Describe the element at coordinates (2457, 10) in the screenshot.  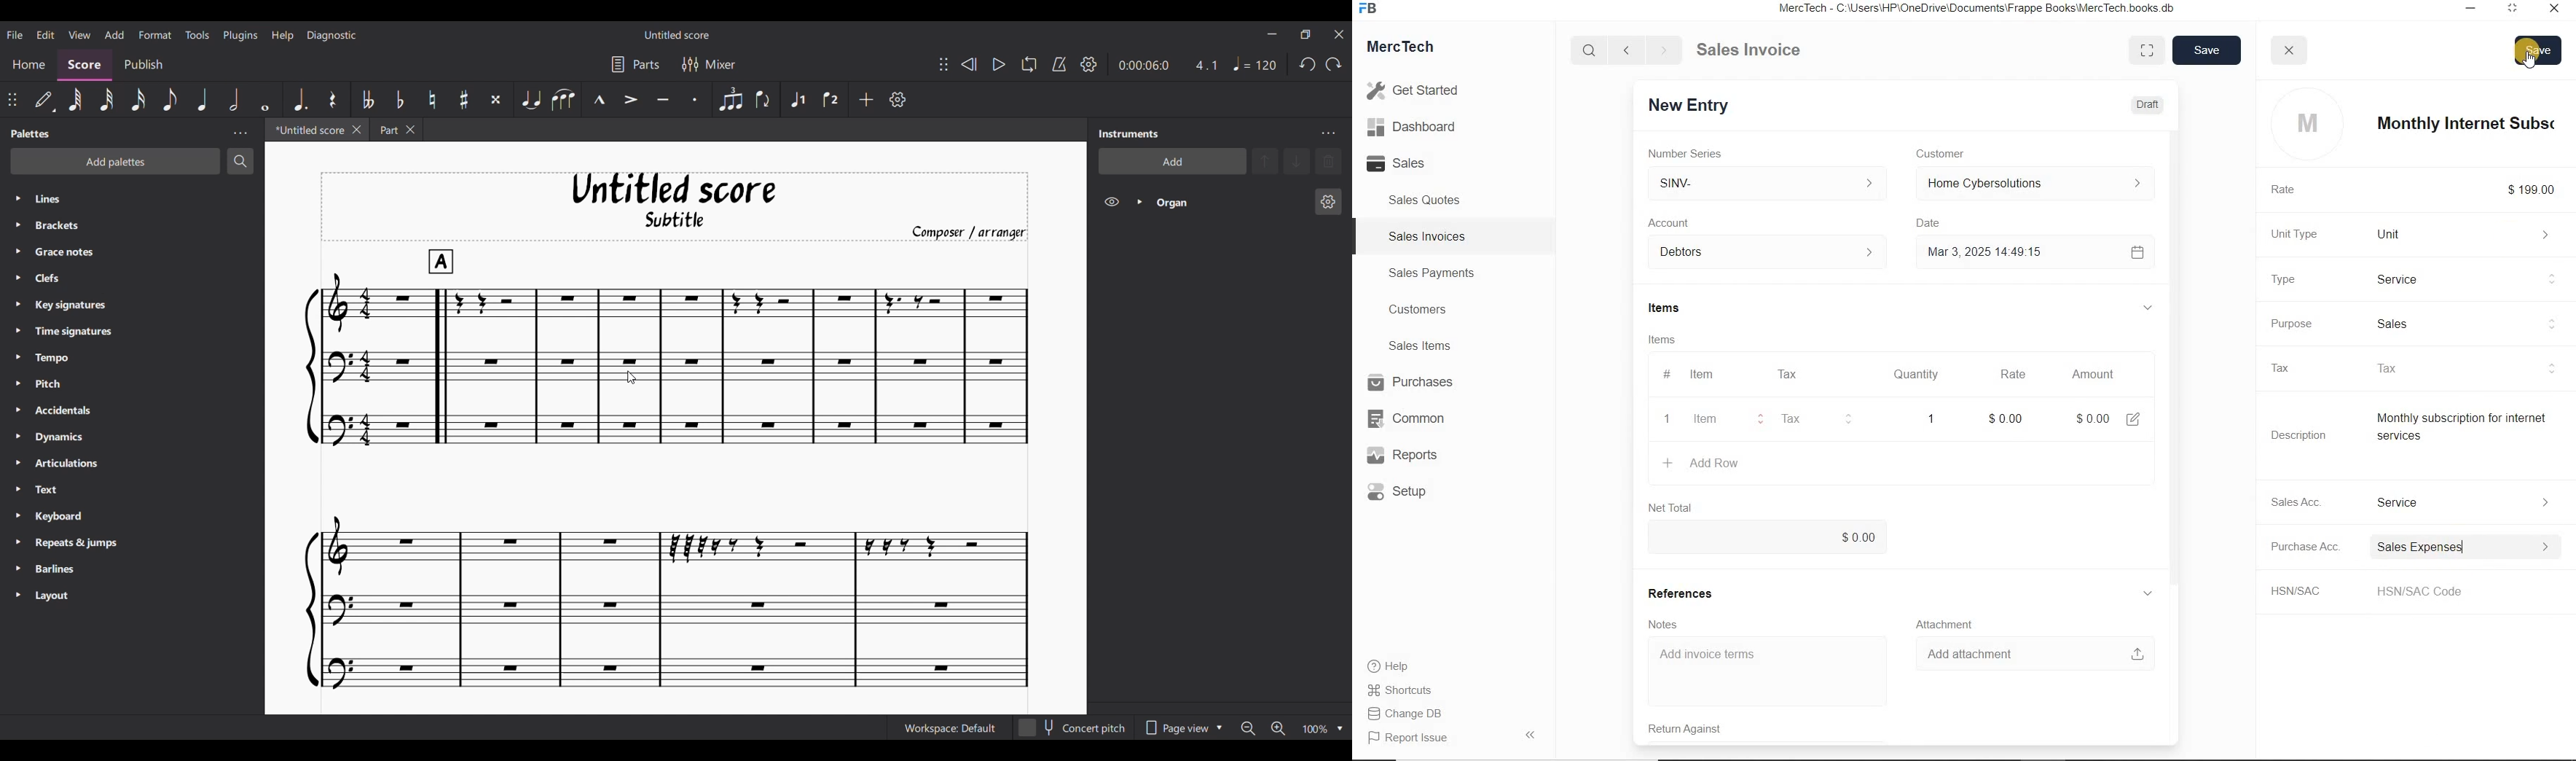
I see `Minimize` at that location.